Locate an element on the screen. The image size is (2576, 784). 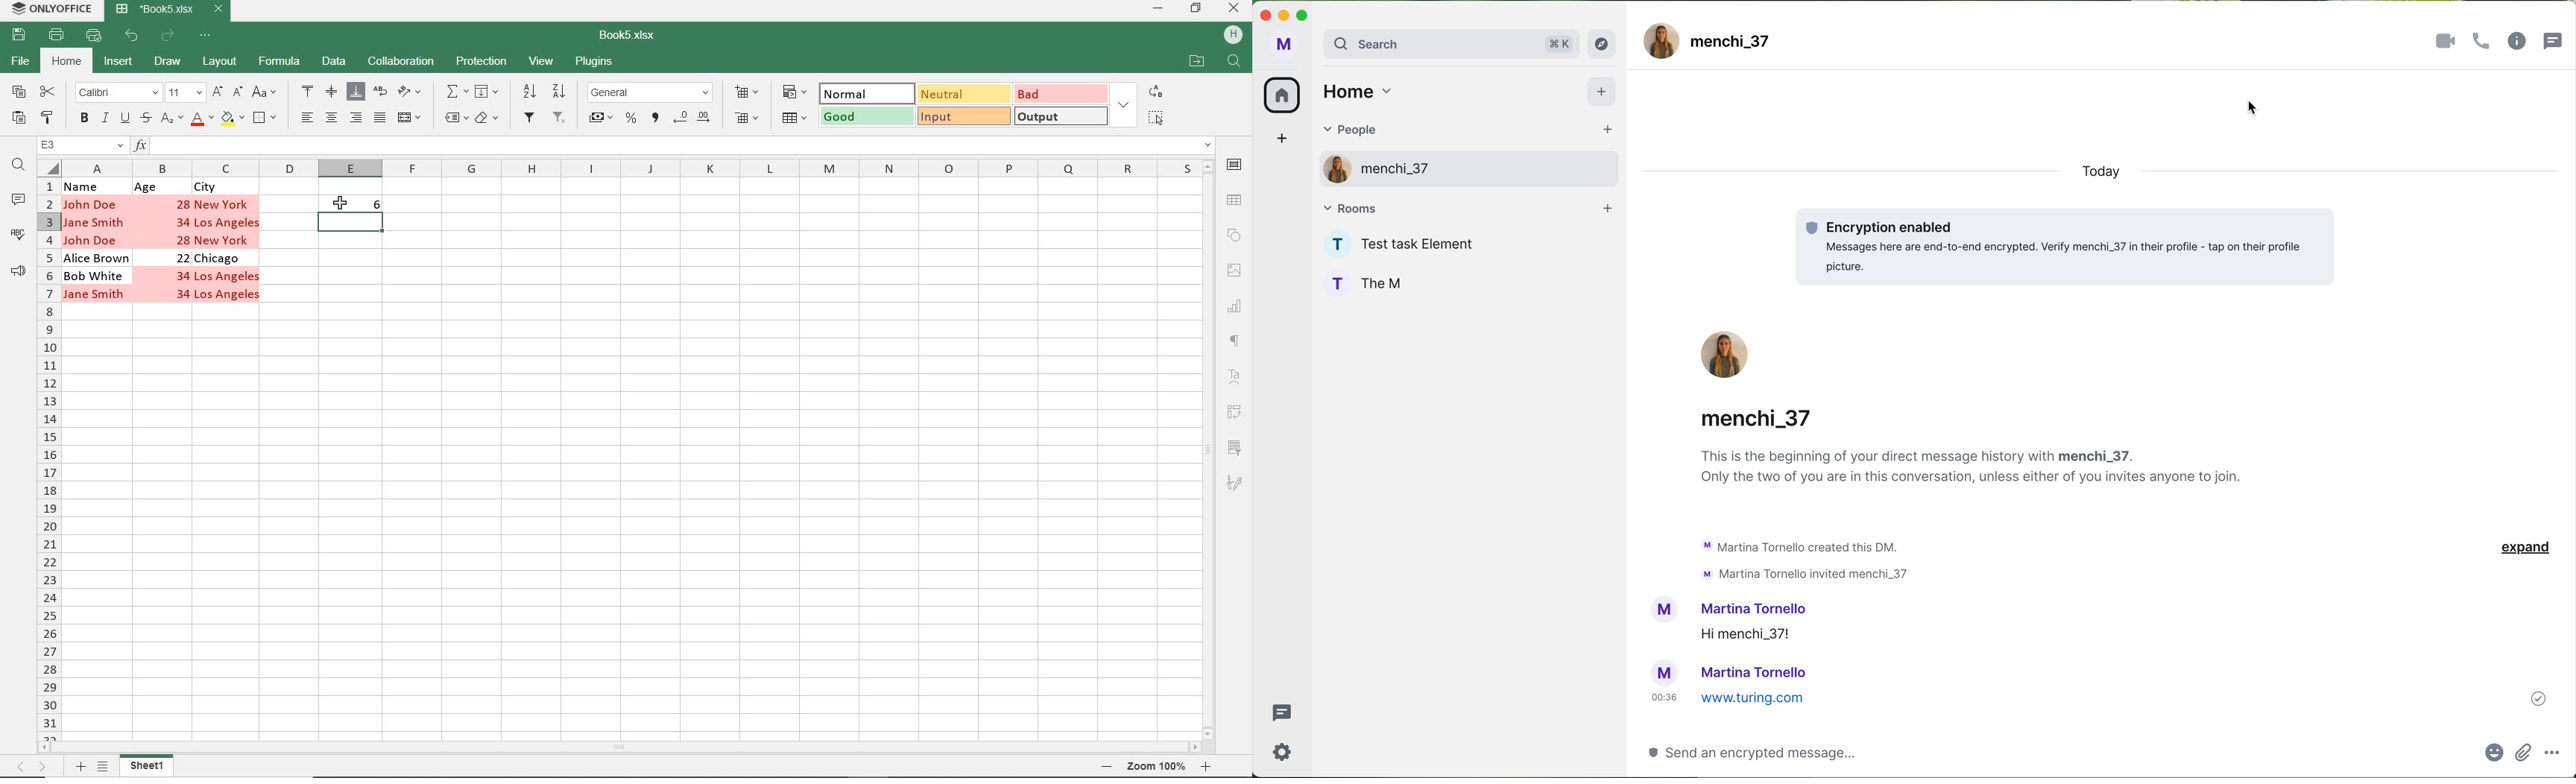
INPUT is located at coordinates (963, 116).